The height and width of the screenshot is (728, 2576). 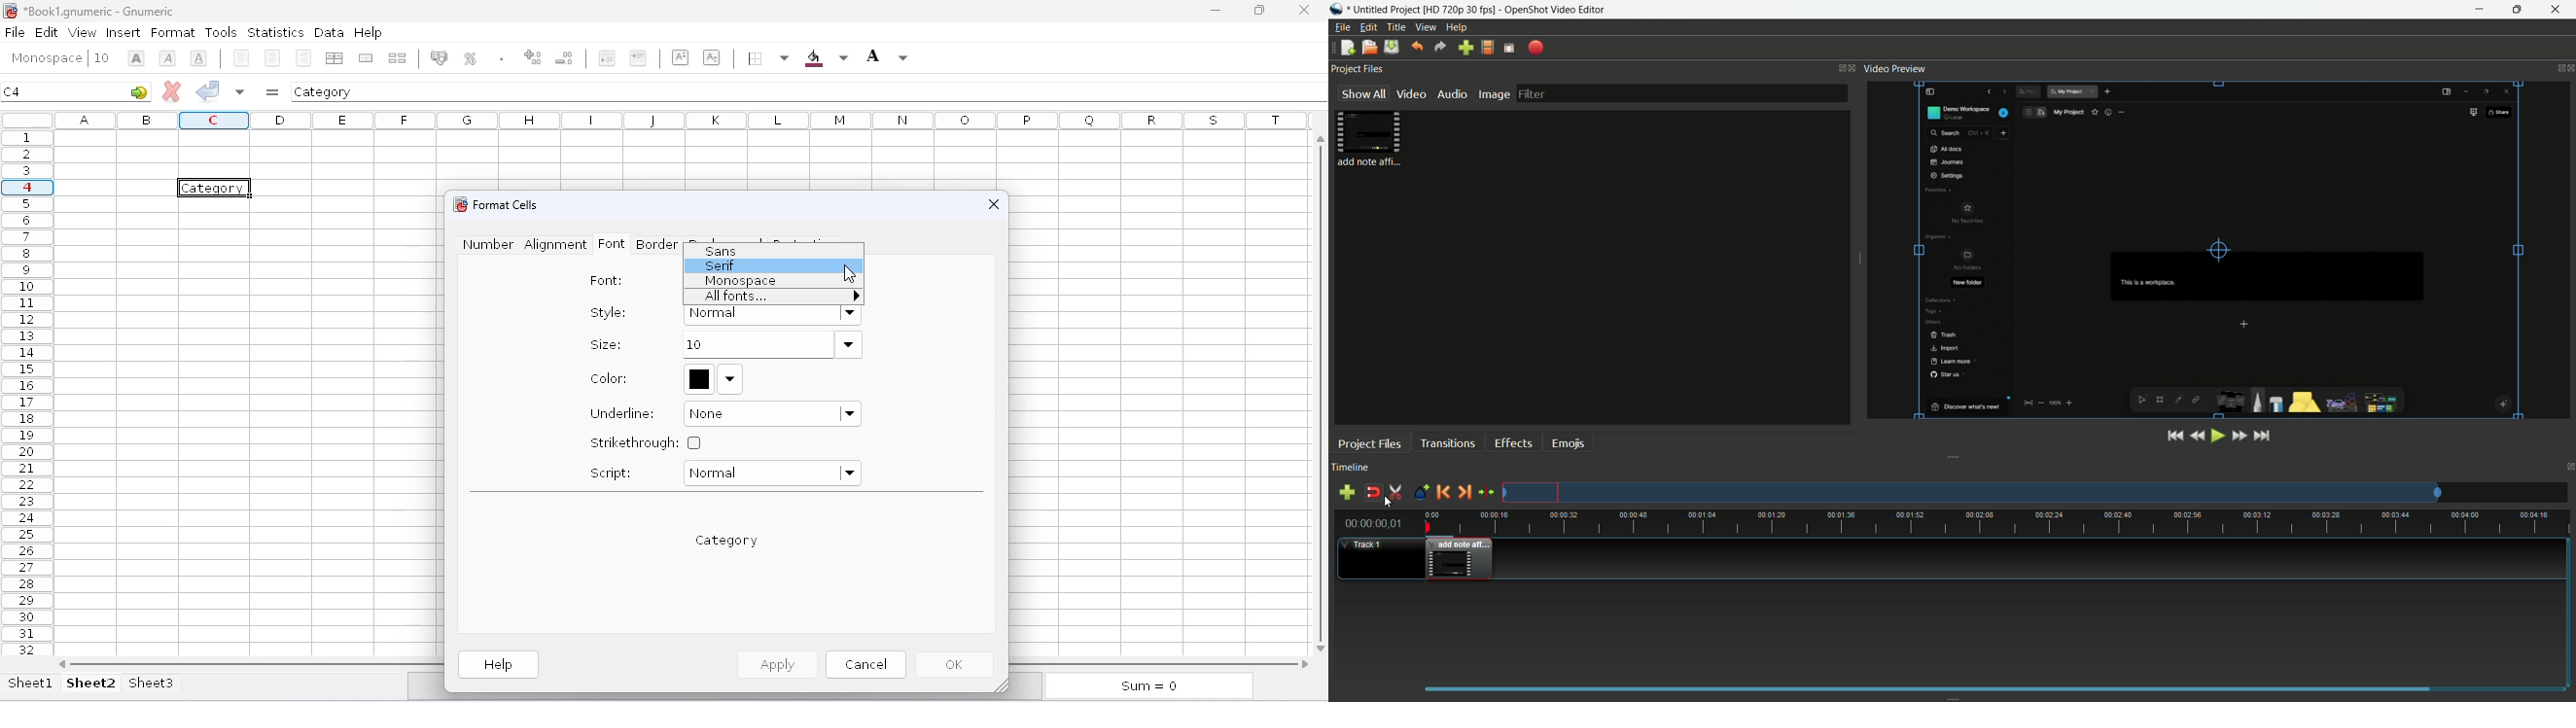 What do you see at coordinates (1145, 687) in the screenshot?
I see `Sum = 0` at bounding box center [1145, 687].